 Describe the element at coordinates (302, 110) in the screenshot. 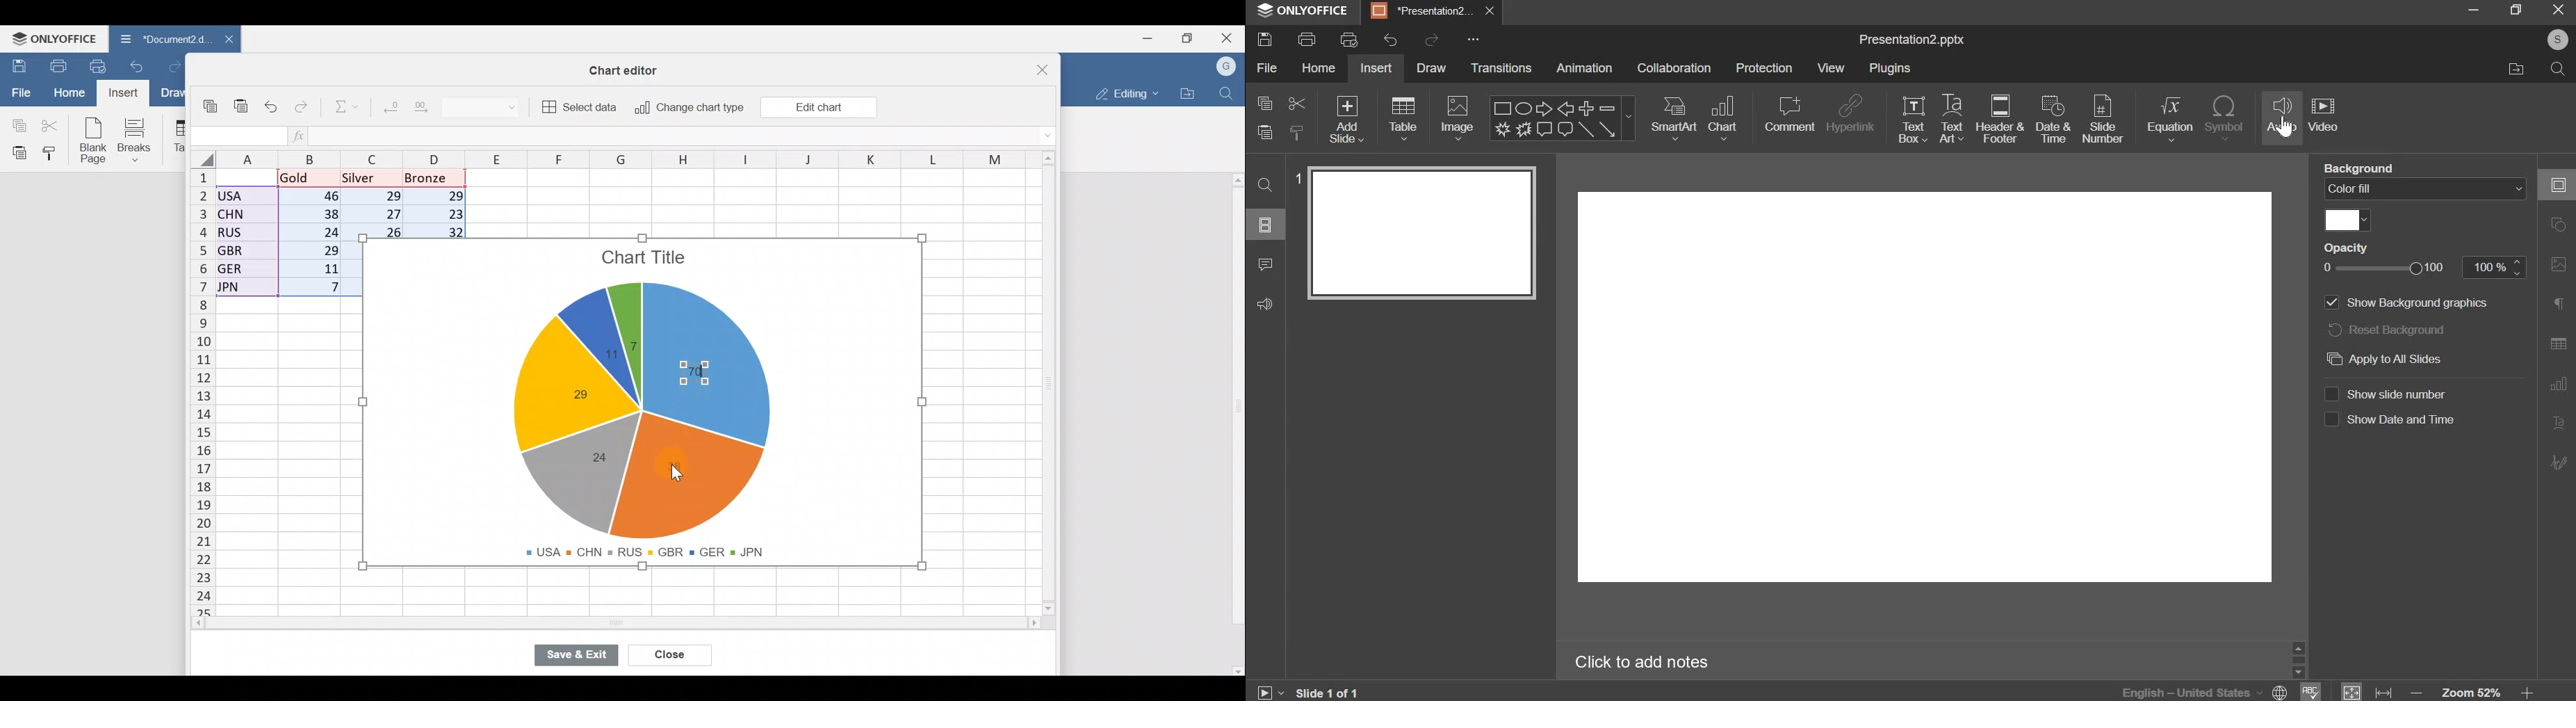

I see `Redo` at that location.